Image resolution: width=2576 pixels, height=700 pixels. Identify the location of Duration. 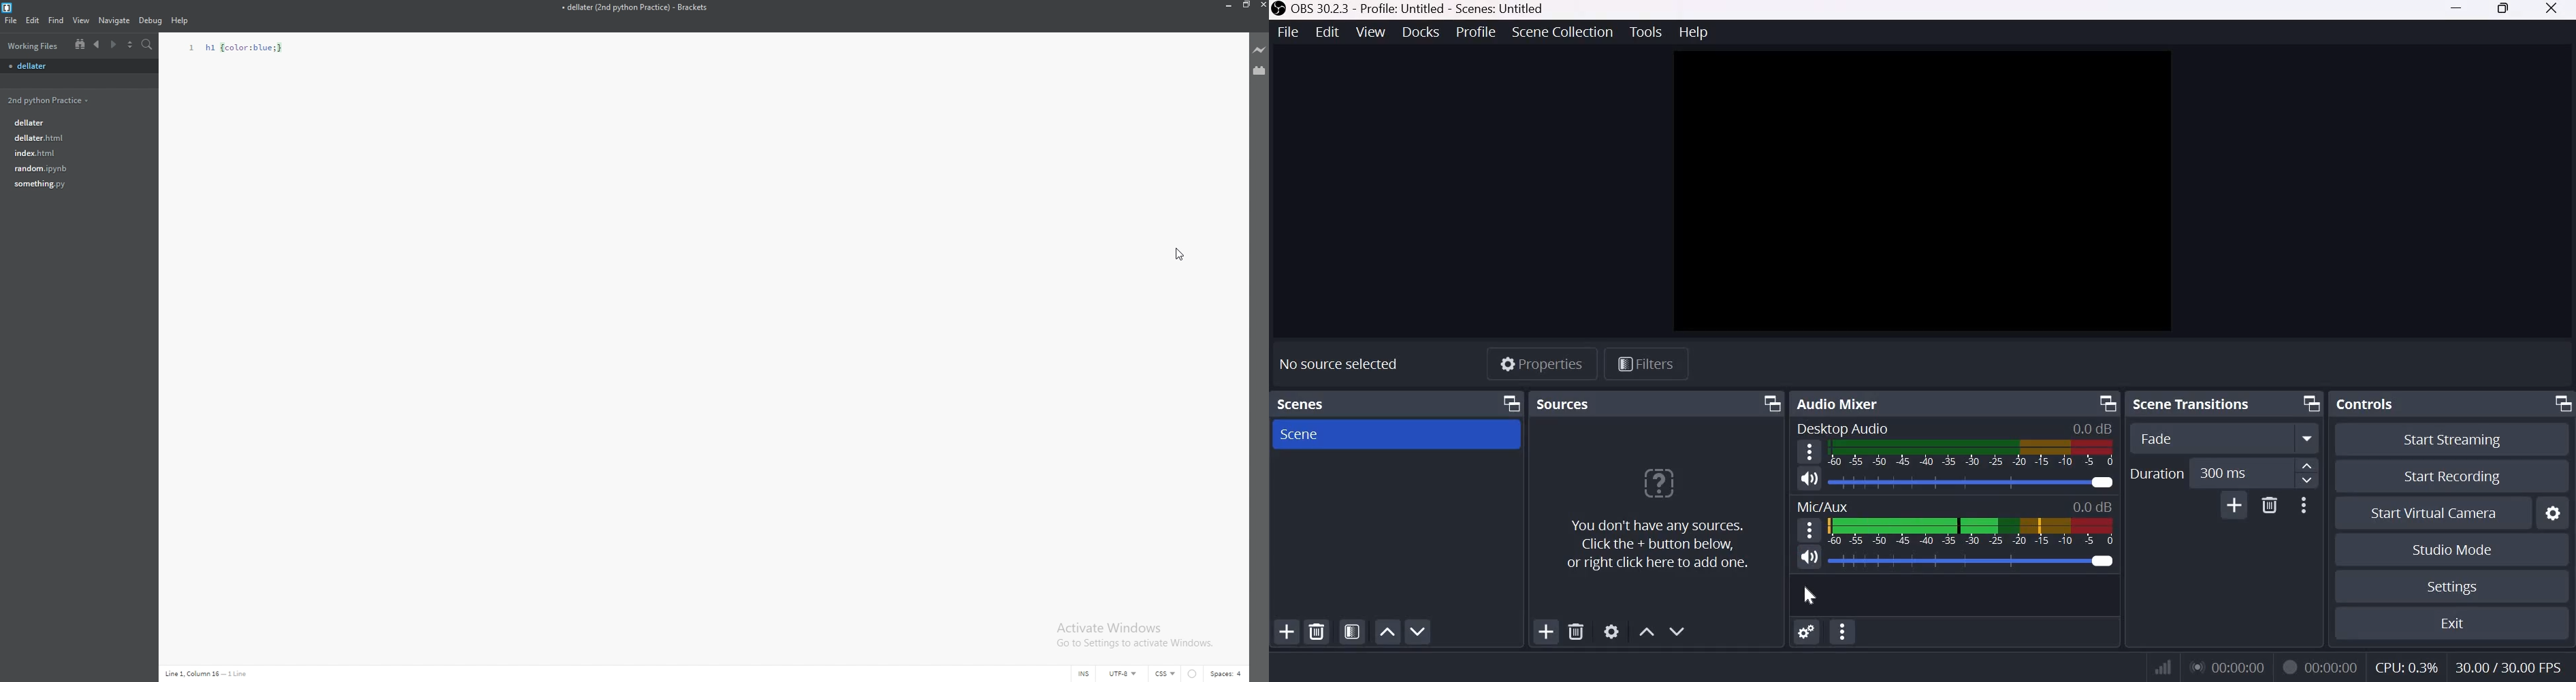
(2157, 473).